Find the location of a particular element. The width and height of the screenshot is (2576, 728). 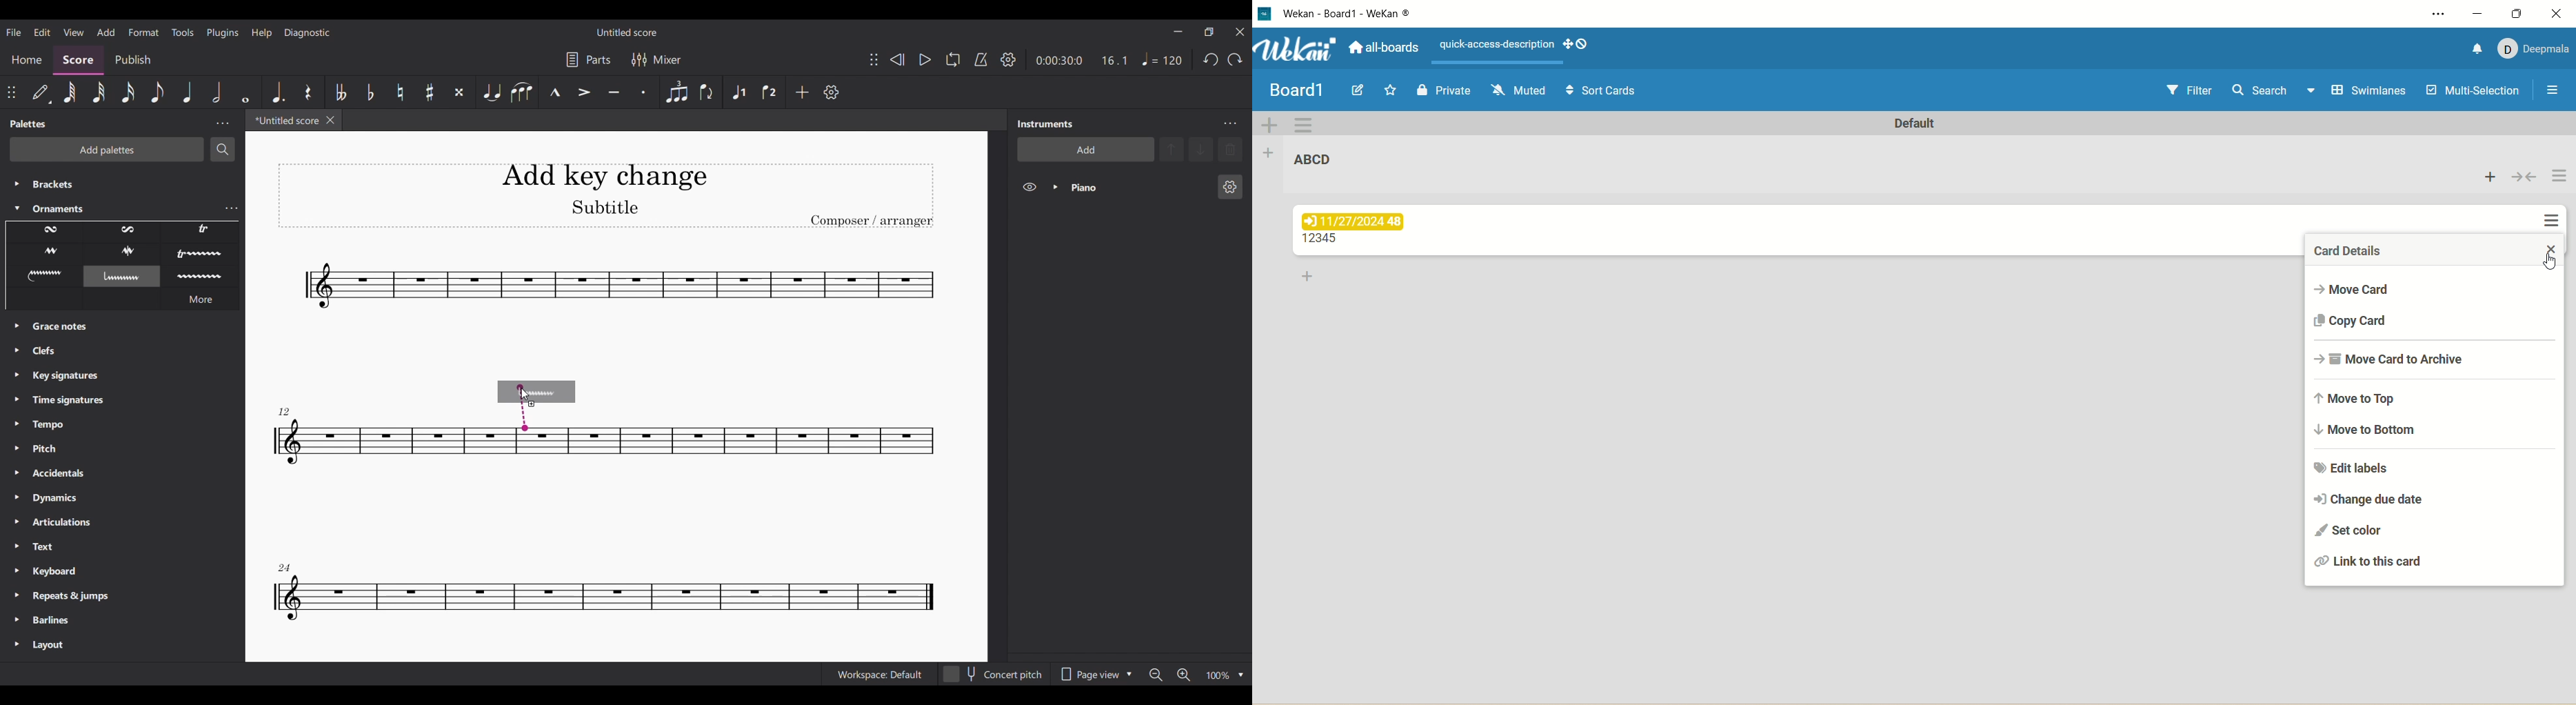

Zoom options is located at coordinates (1242, 675).